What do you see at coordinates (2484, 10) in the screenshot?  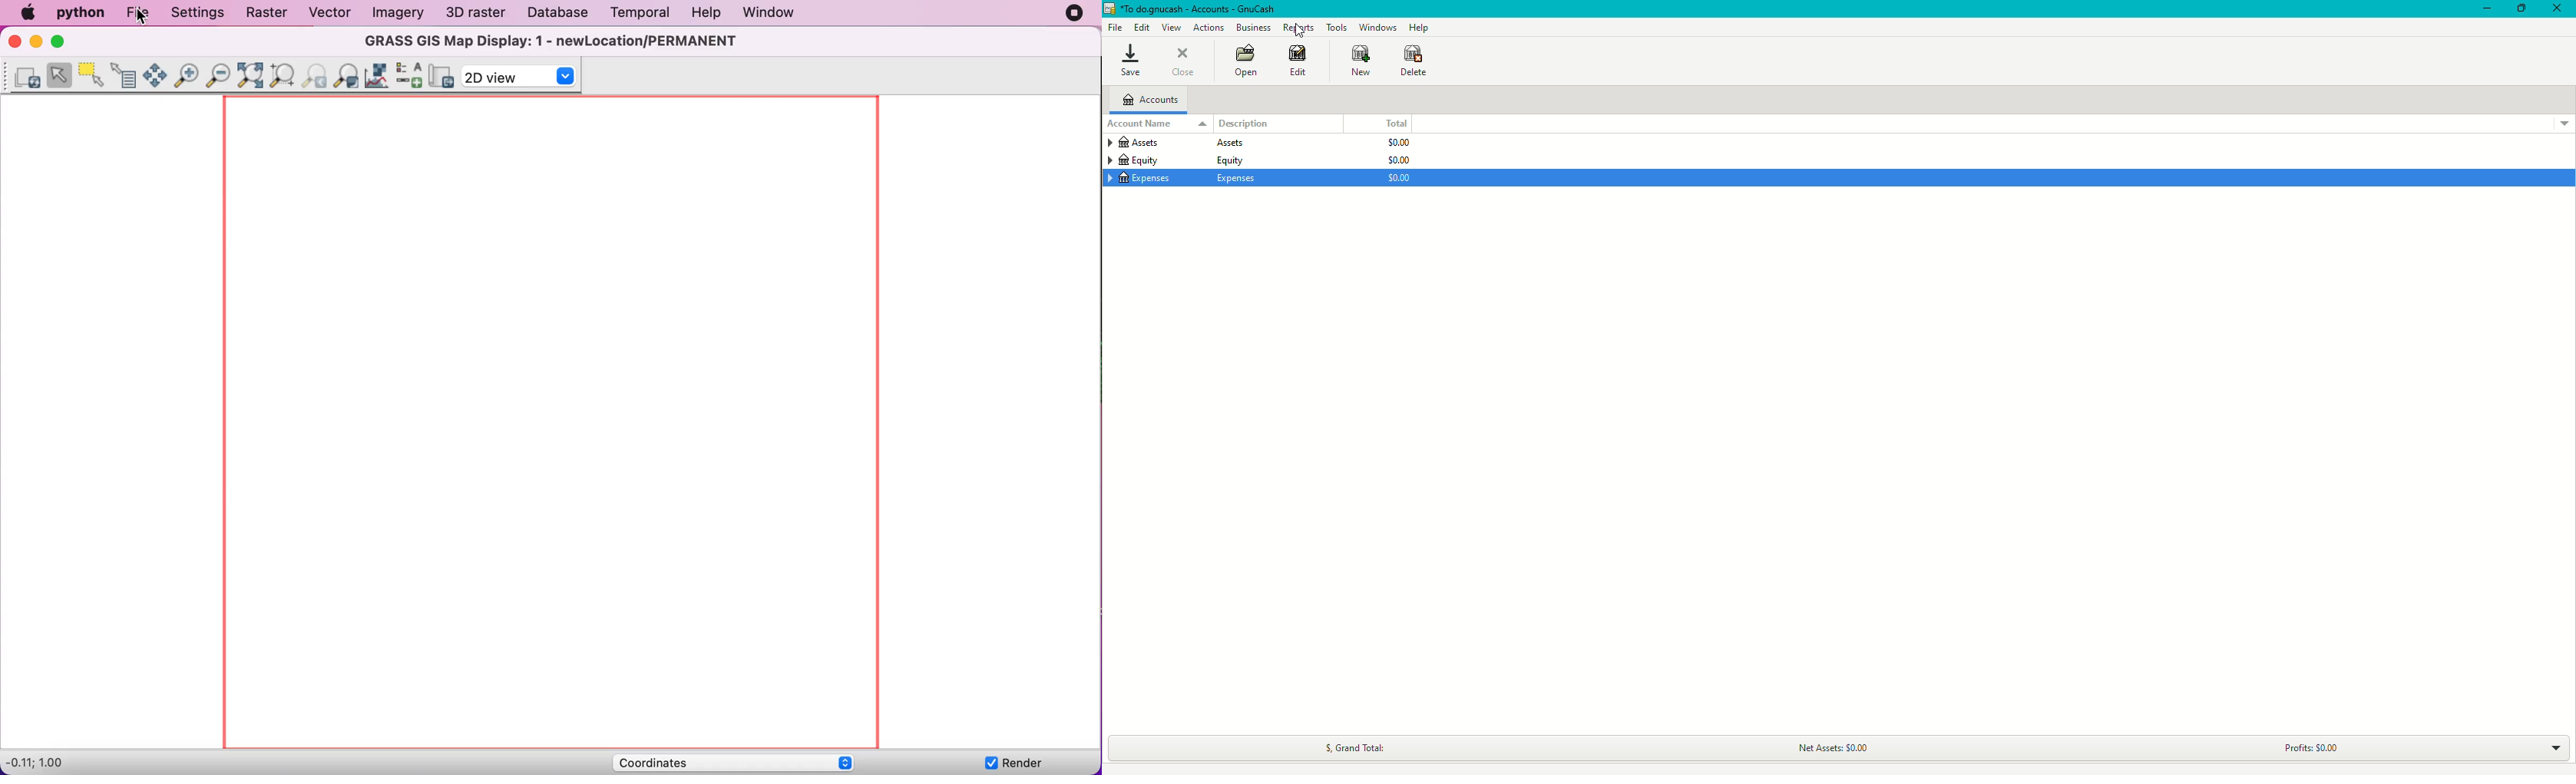 I see `Minimize` at bounding box center [2484, 10].